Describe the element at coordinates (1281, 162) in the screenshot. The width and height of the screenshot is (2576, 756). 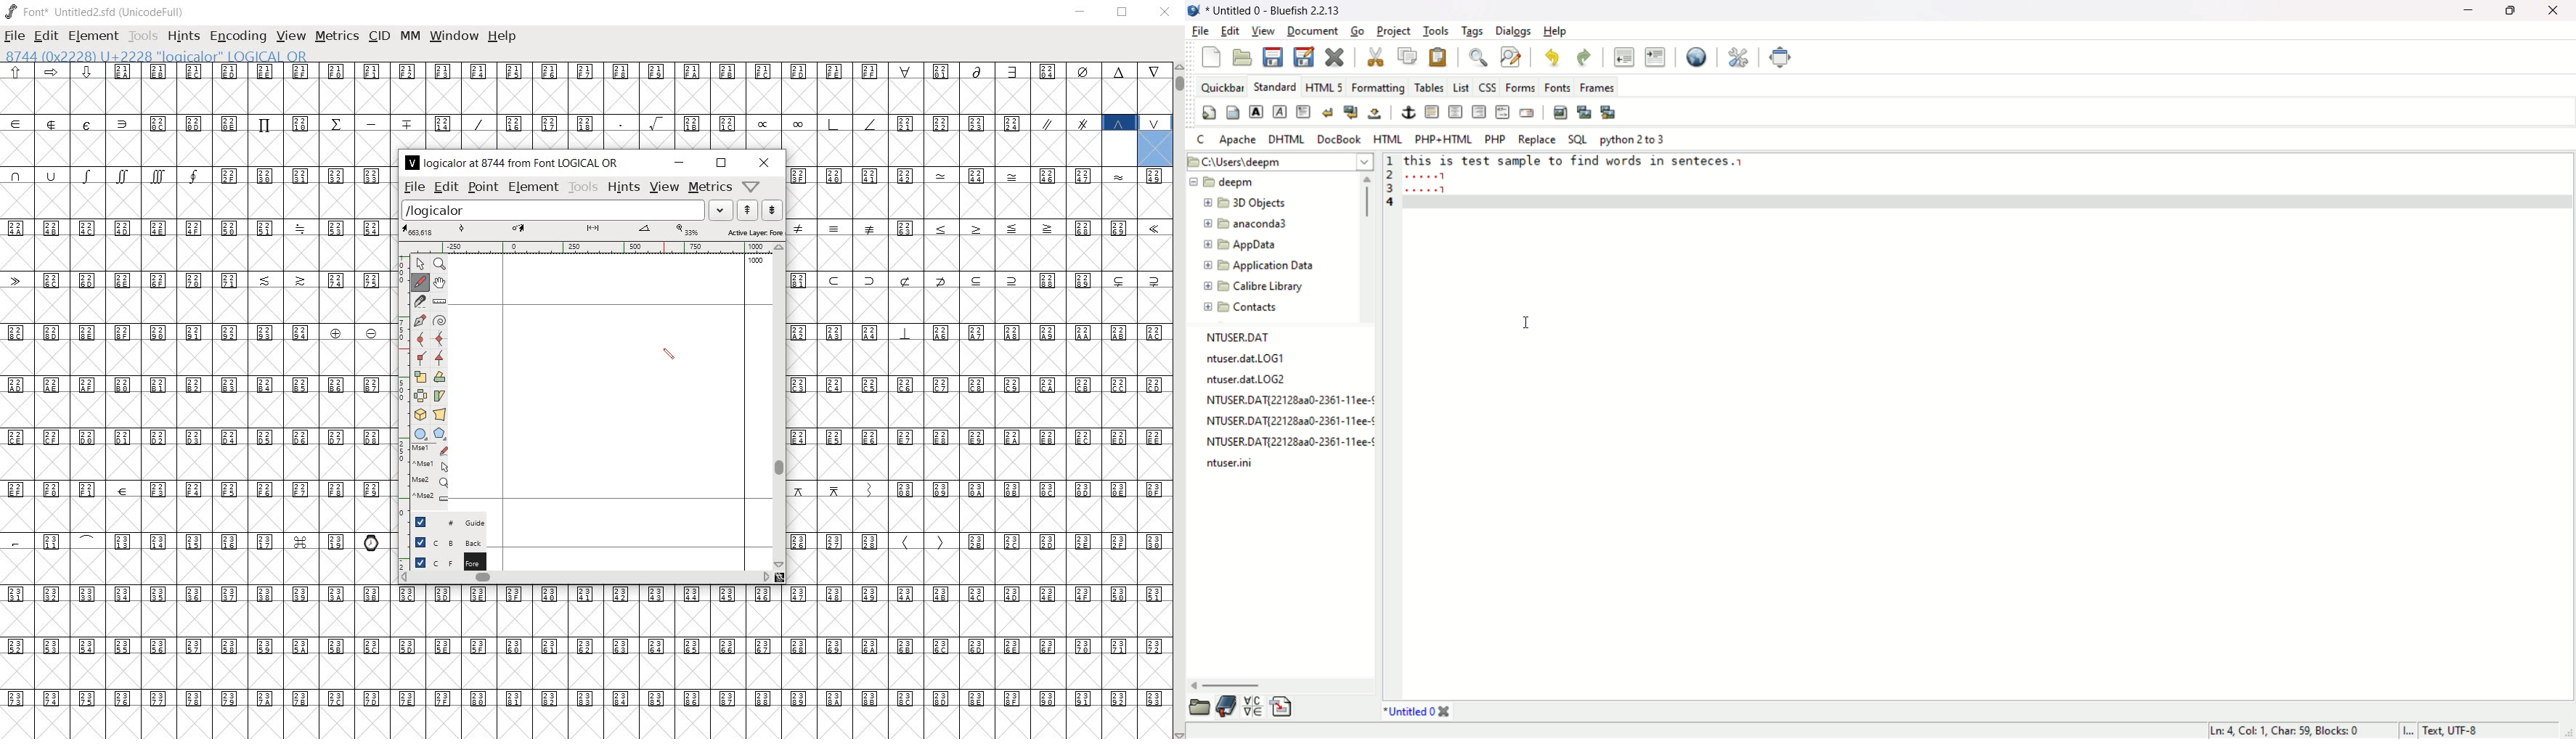
I see `C:\Users\deepm` at that location.